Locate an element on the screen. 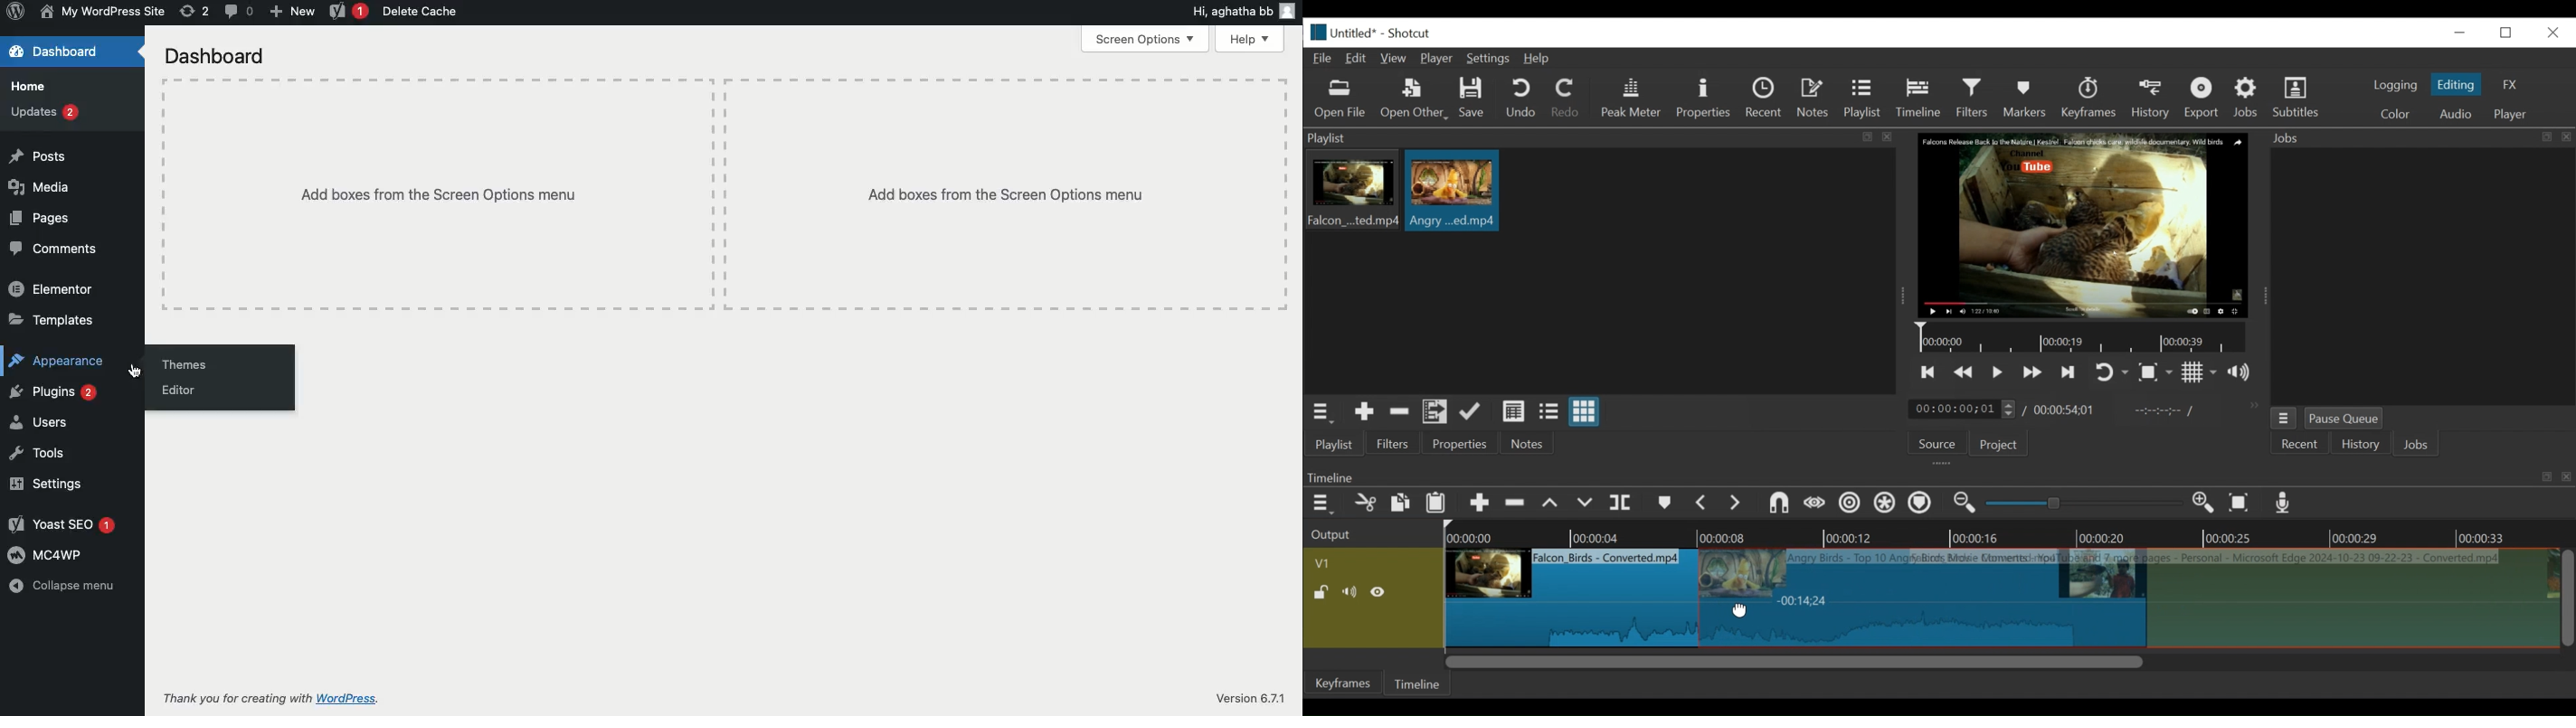 The image size is (2576, 728). File name is located at coordinates (1356, 34).